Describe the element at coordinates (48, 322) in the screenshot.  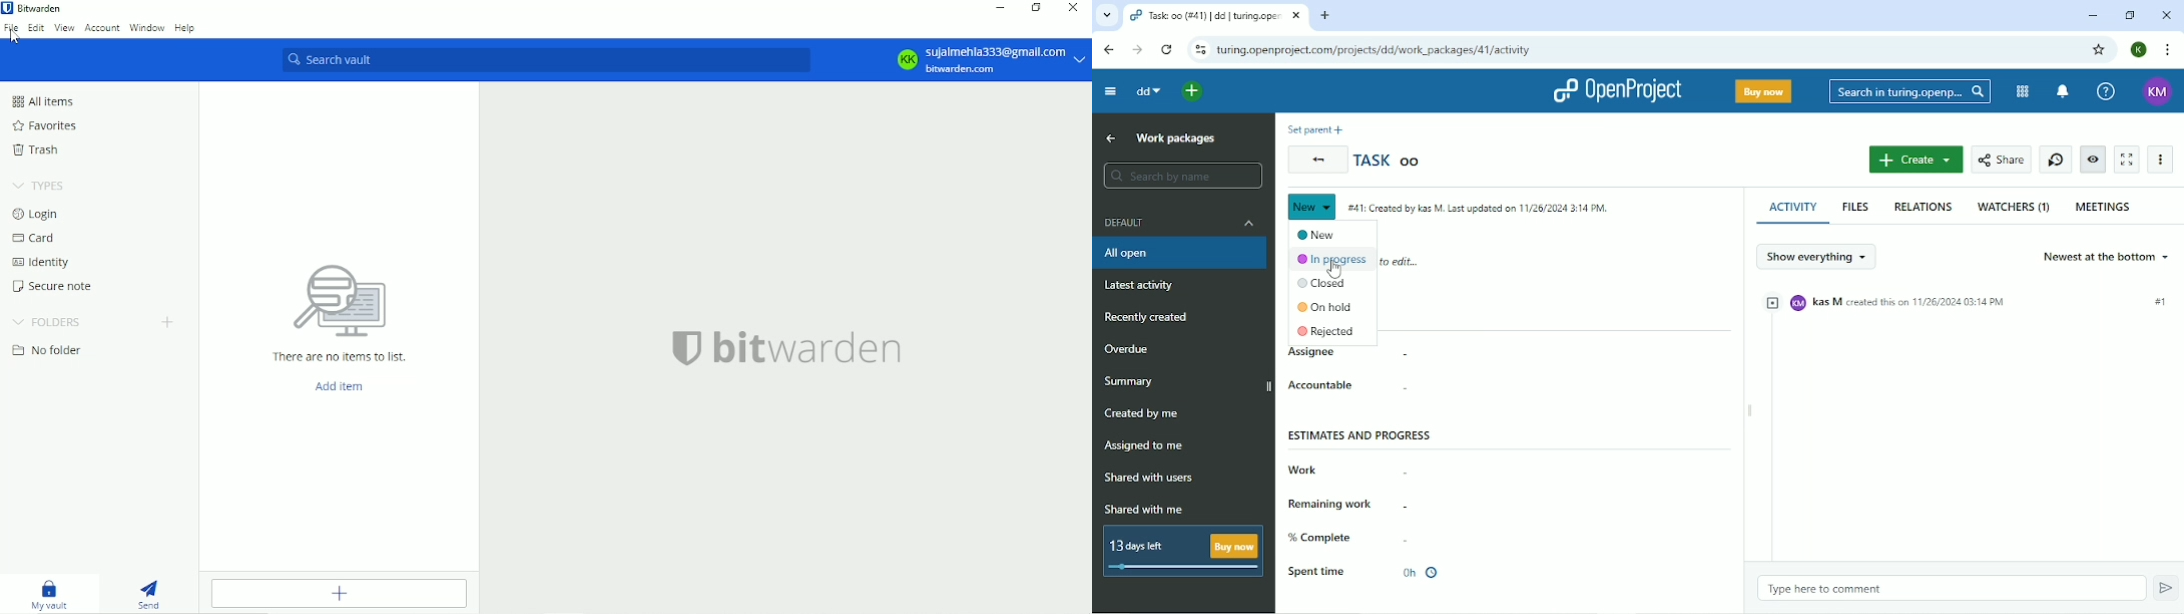
I see `Folders` at that location.